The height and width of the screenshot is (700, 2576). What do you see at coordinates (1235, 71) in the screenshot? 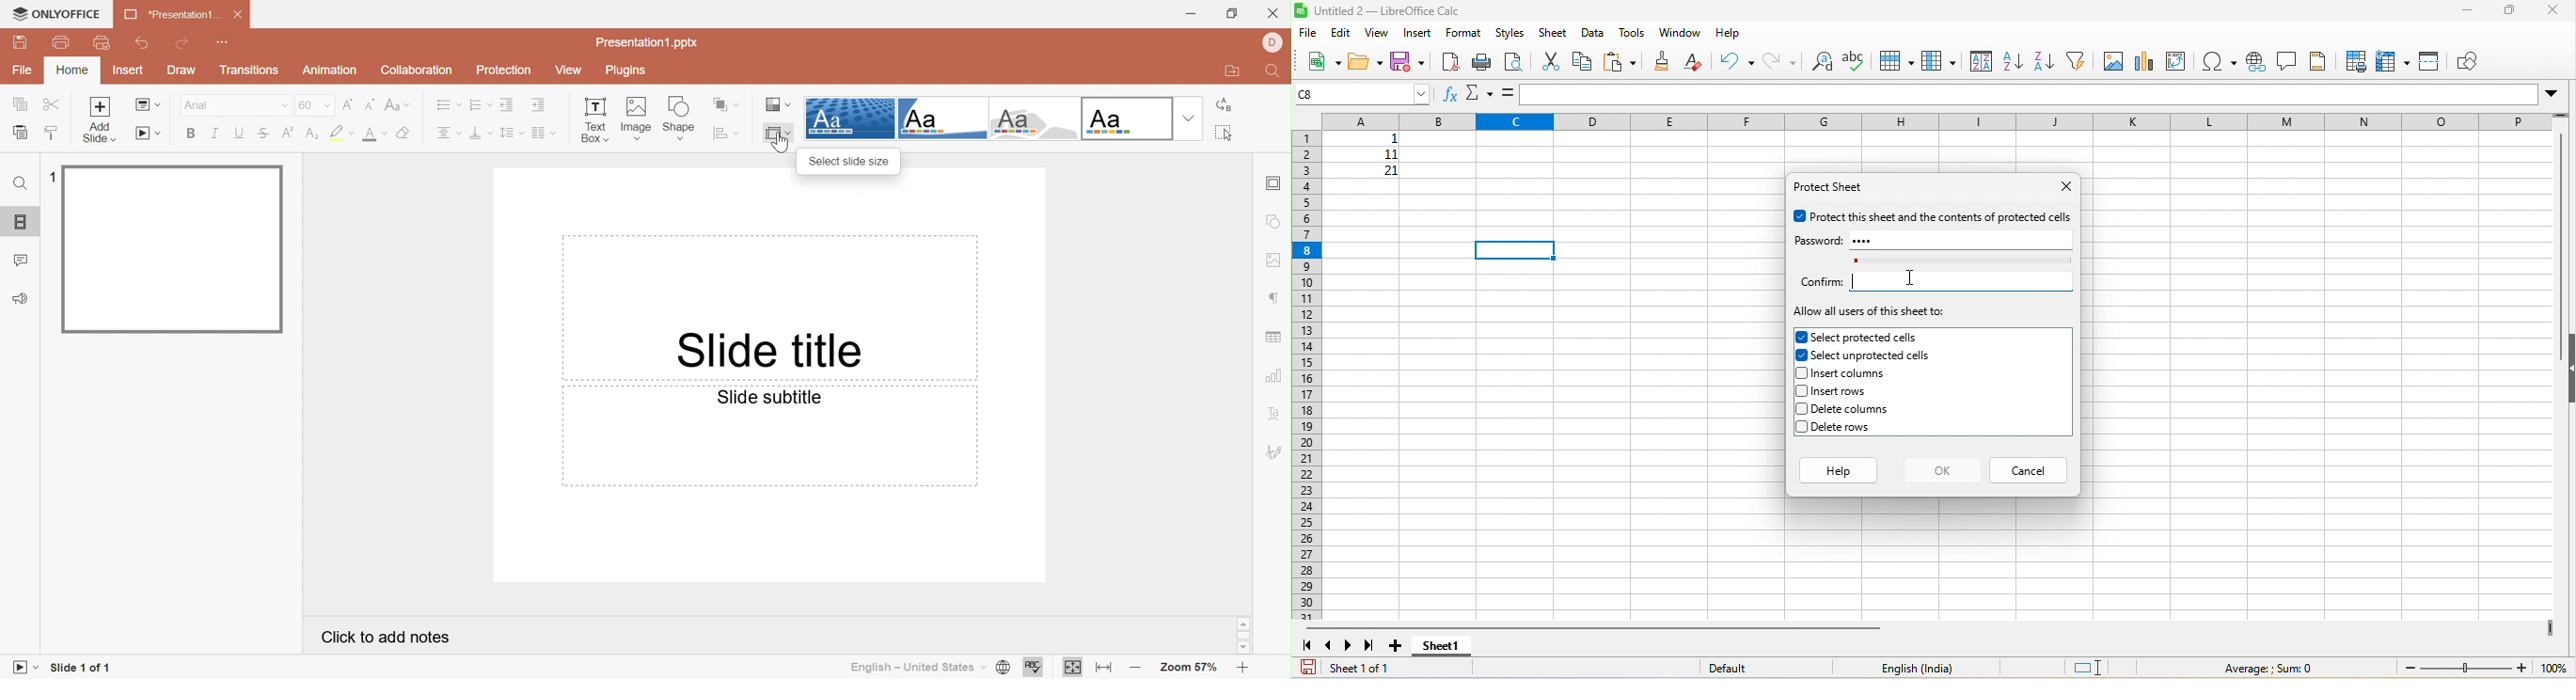
I see `Open file location` at bounding box center [1235, 71].